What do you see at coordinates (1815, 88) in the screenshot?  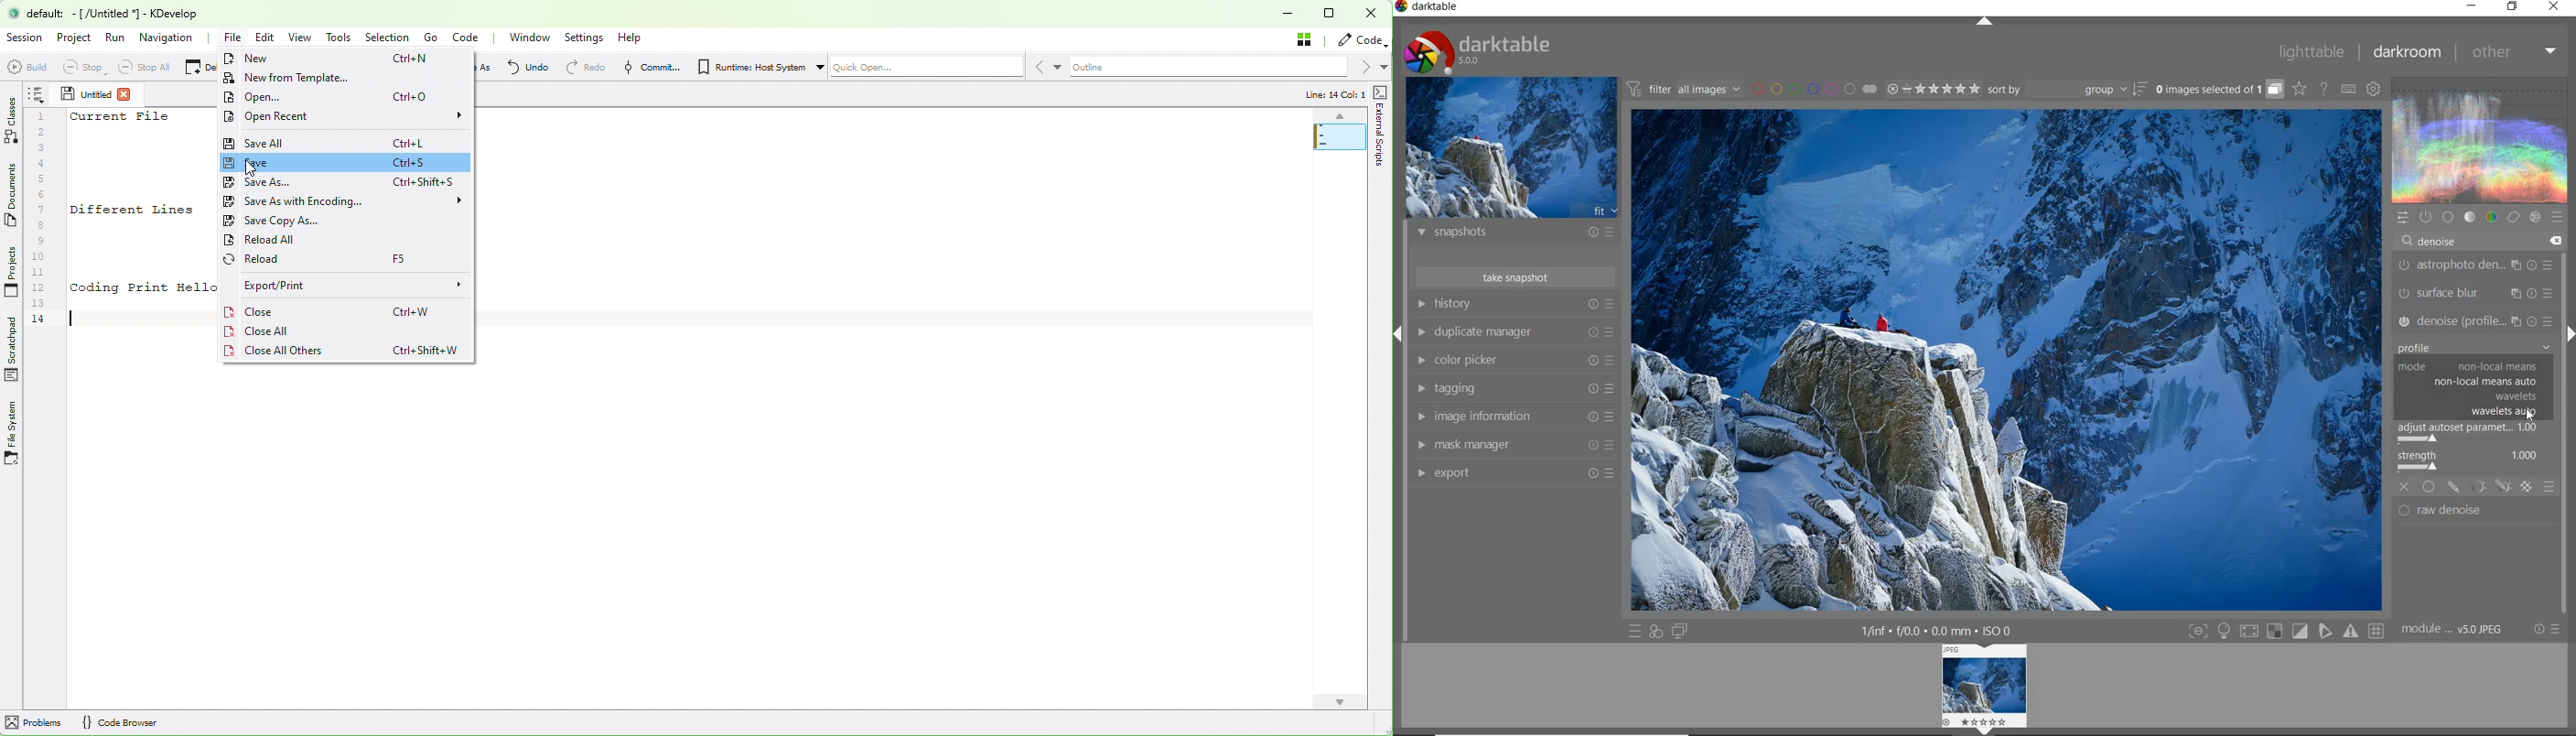 I see `filter images by color labels` at bounding box center [1815, 88].